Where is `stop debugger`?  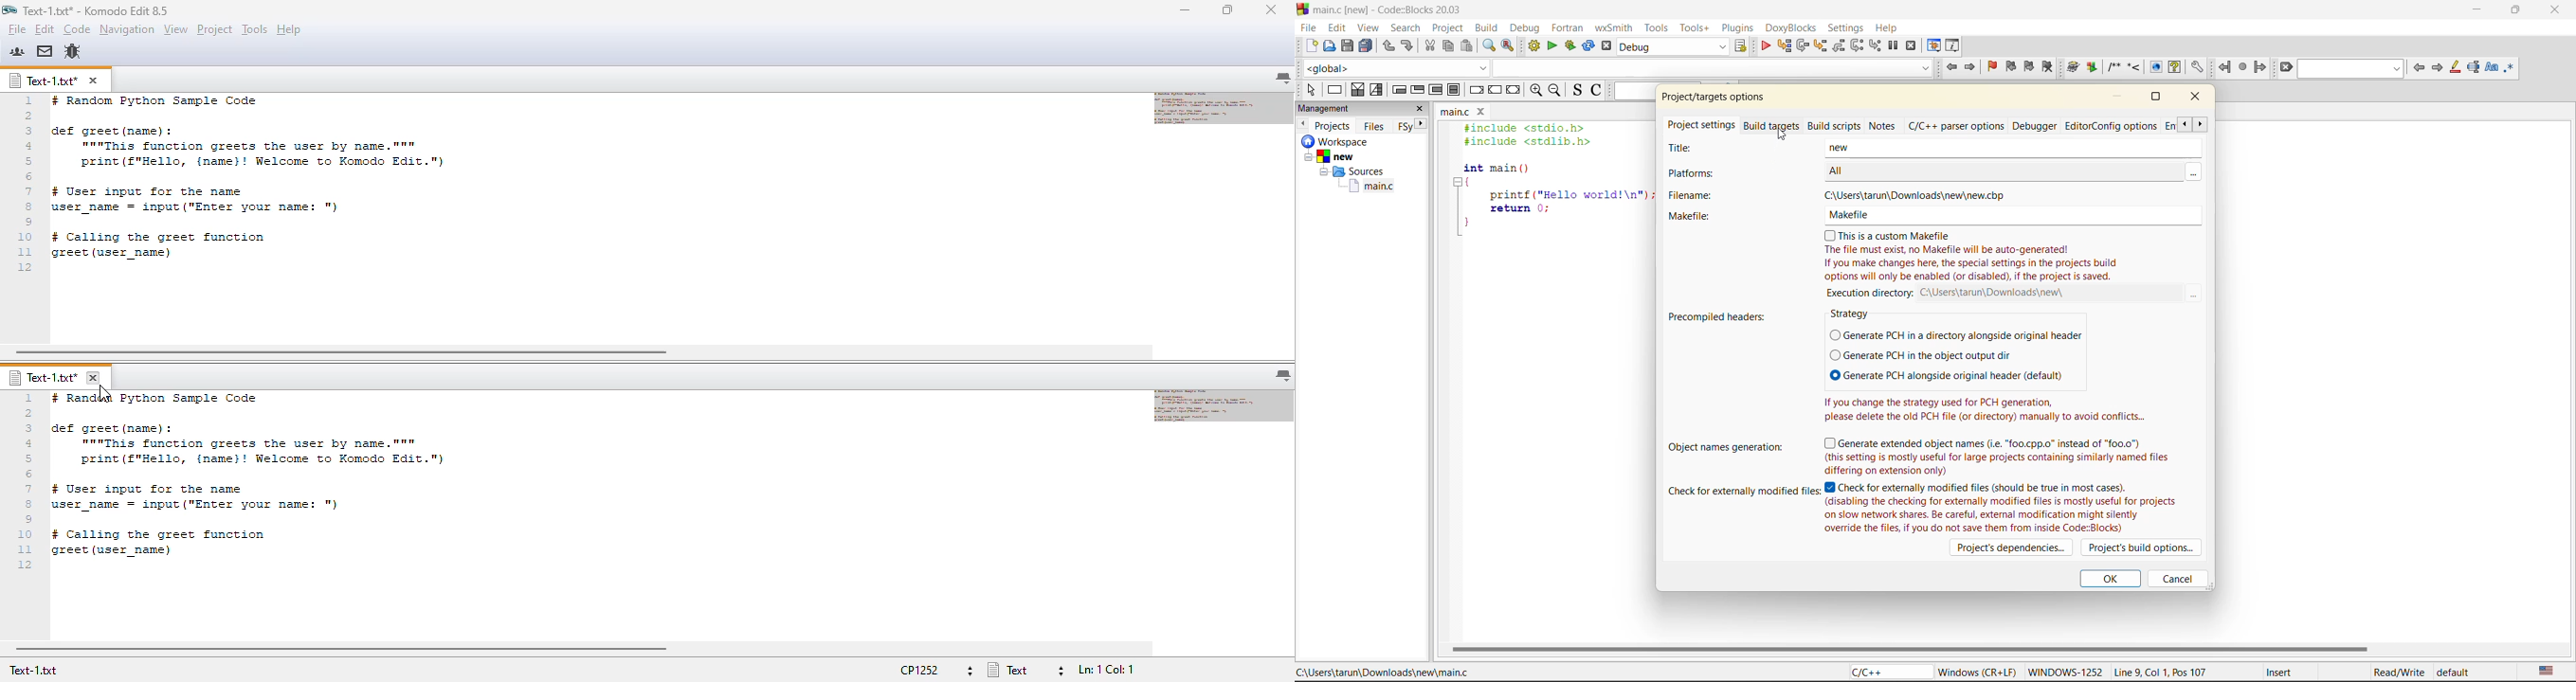 stop debugger is located at coordinates (1912, 47).